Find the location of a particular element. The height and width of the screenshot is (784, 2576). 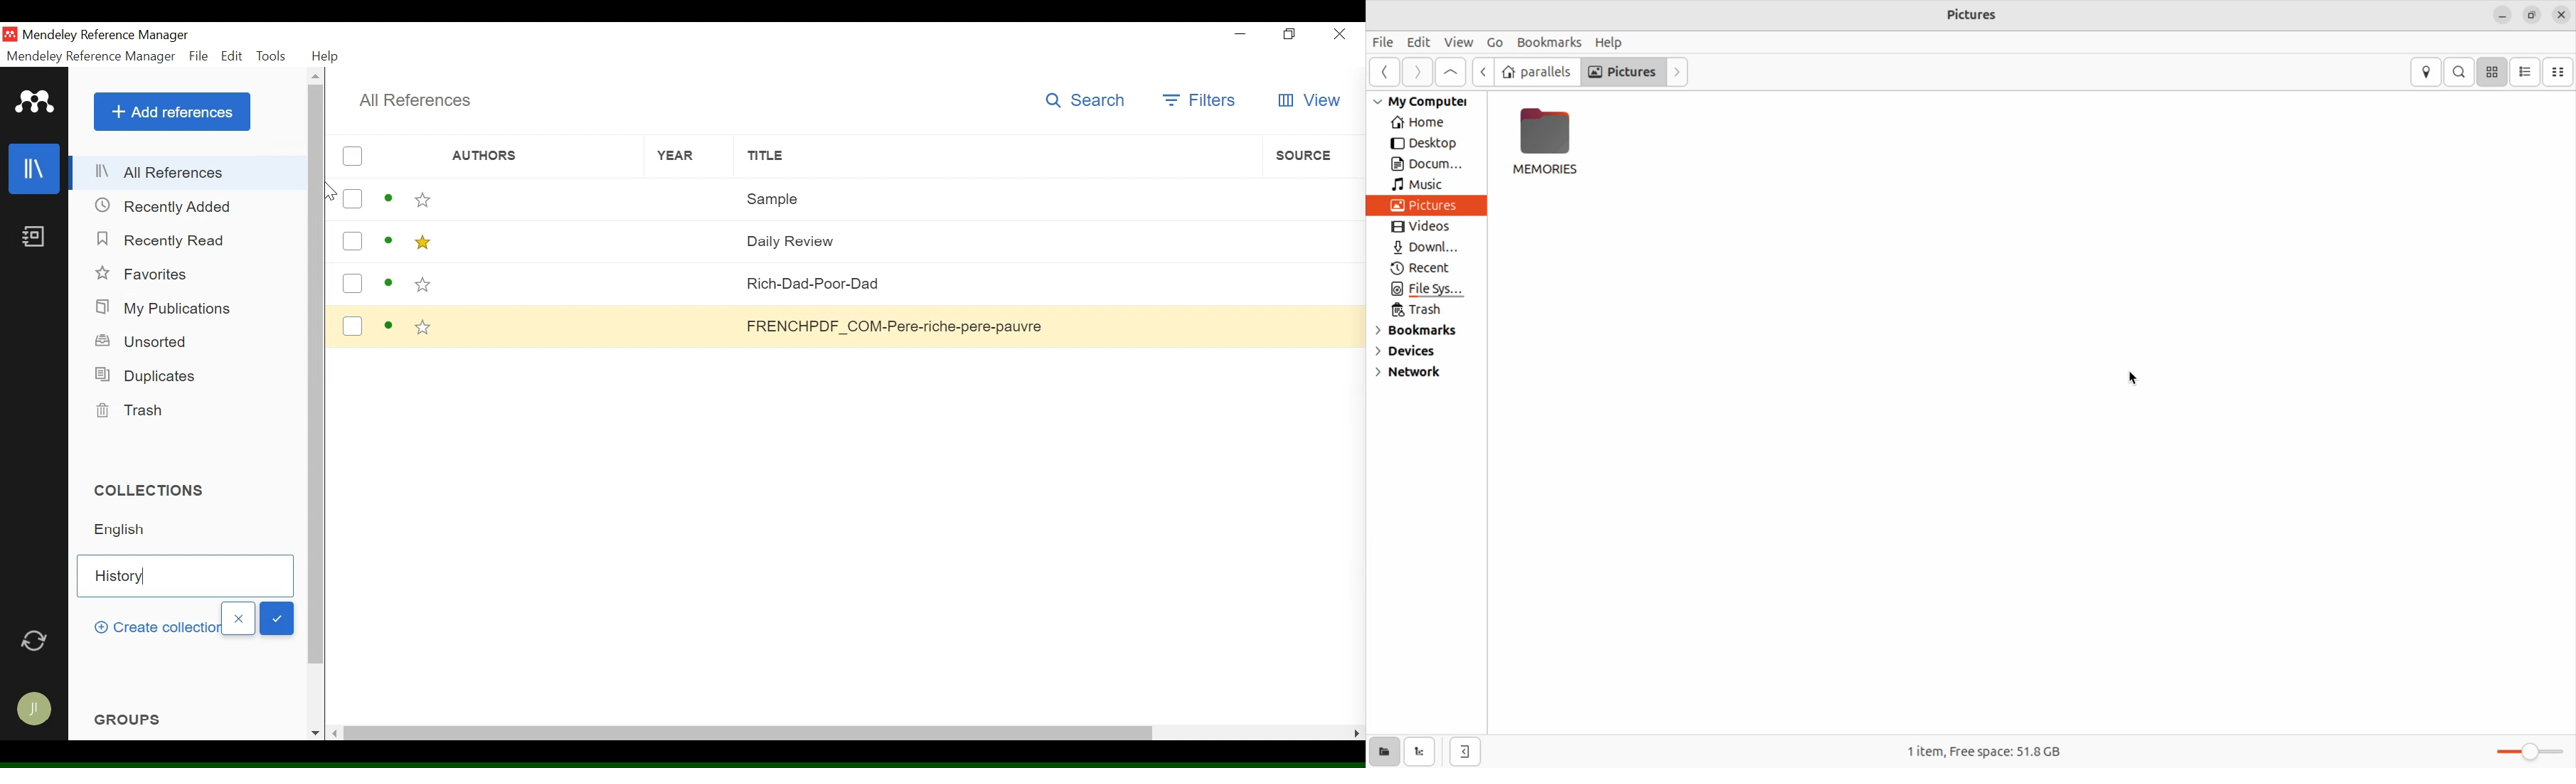

Recent is located at coordinates (1420, 269).